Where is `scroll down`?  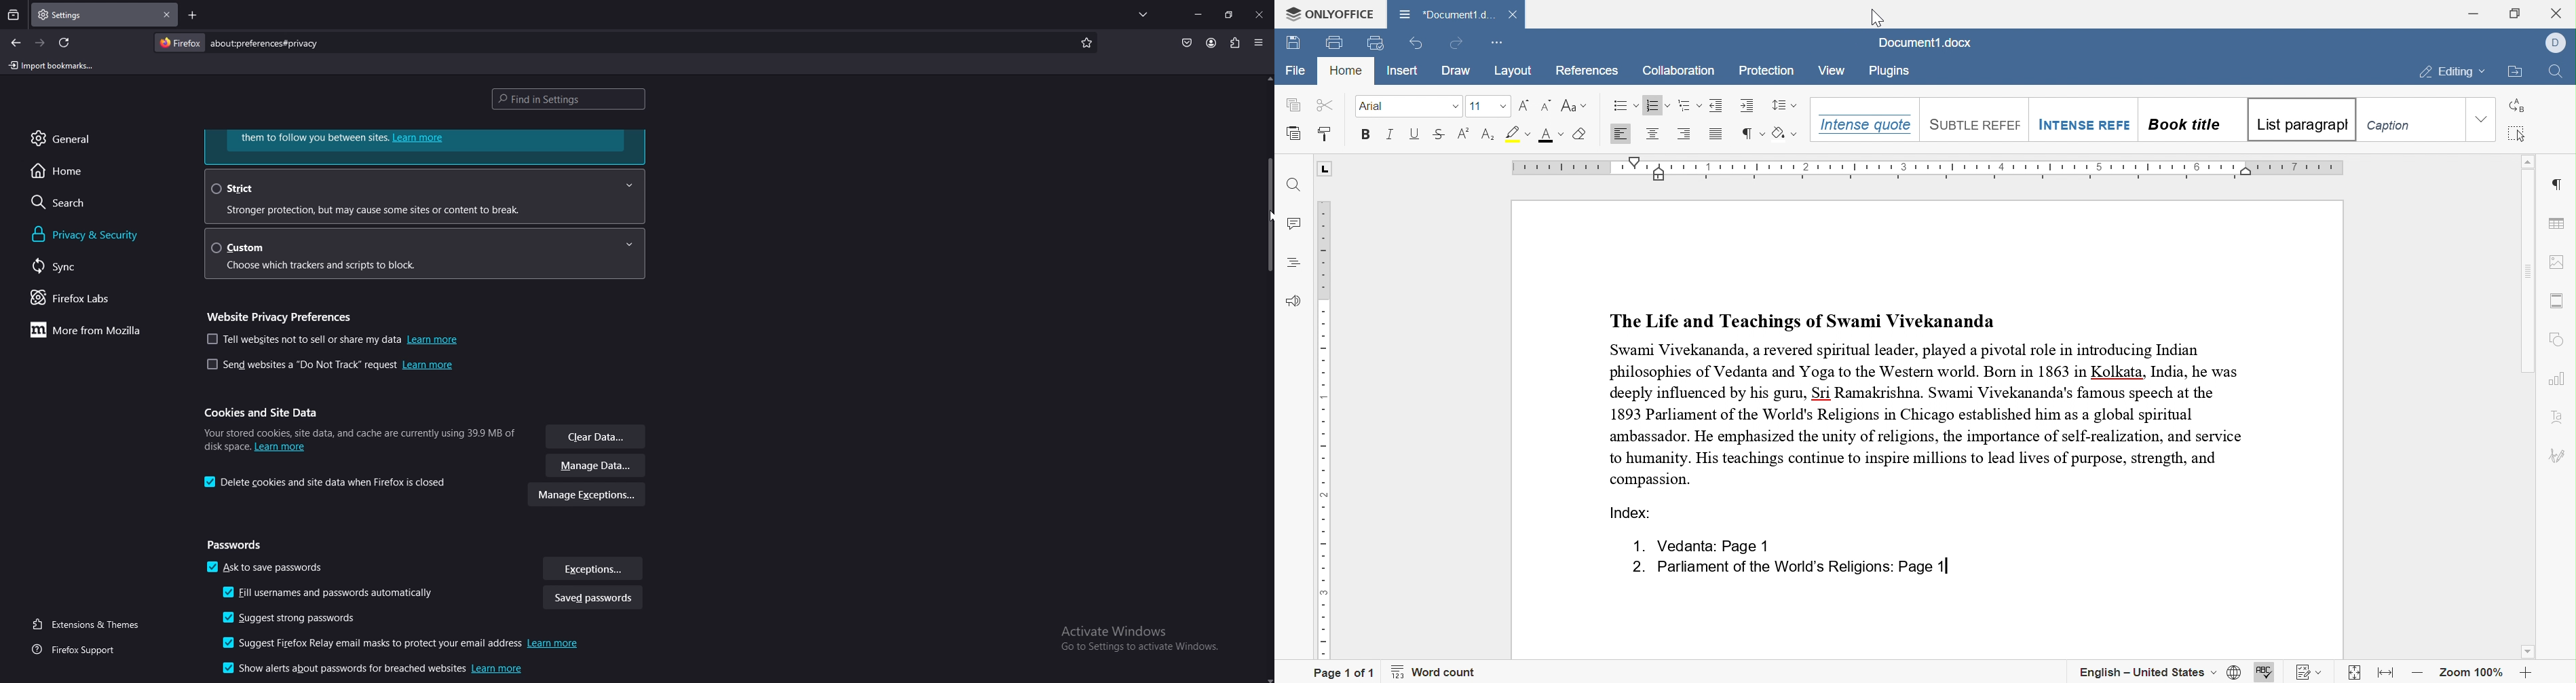
scroll down is located at coordinates (1267, 678).